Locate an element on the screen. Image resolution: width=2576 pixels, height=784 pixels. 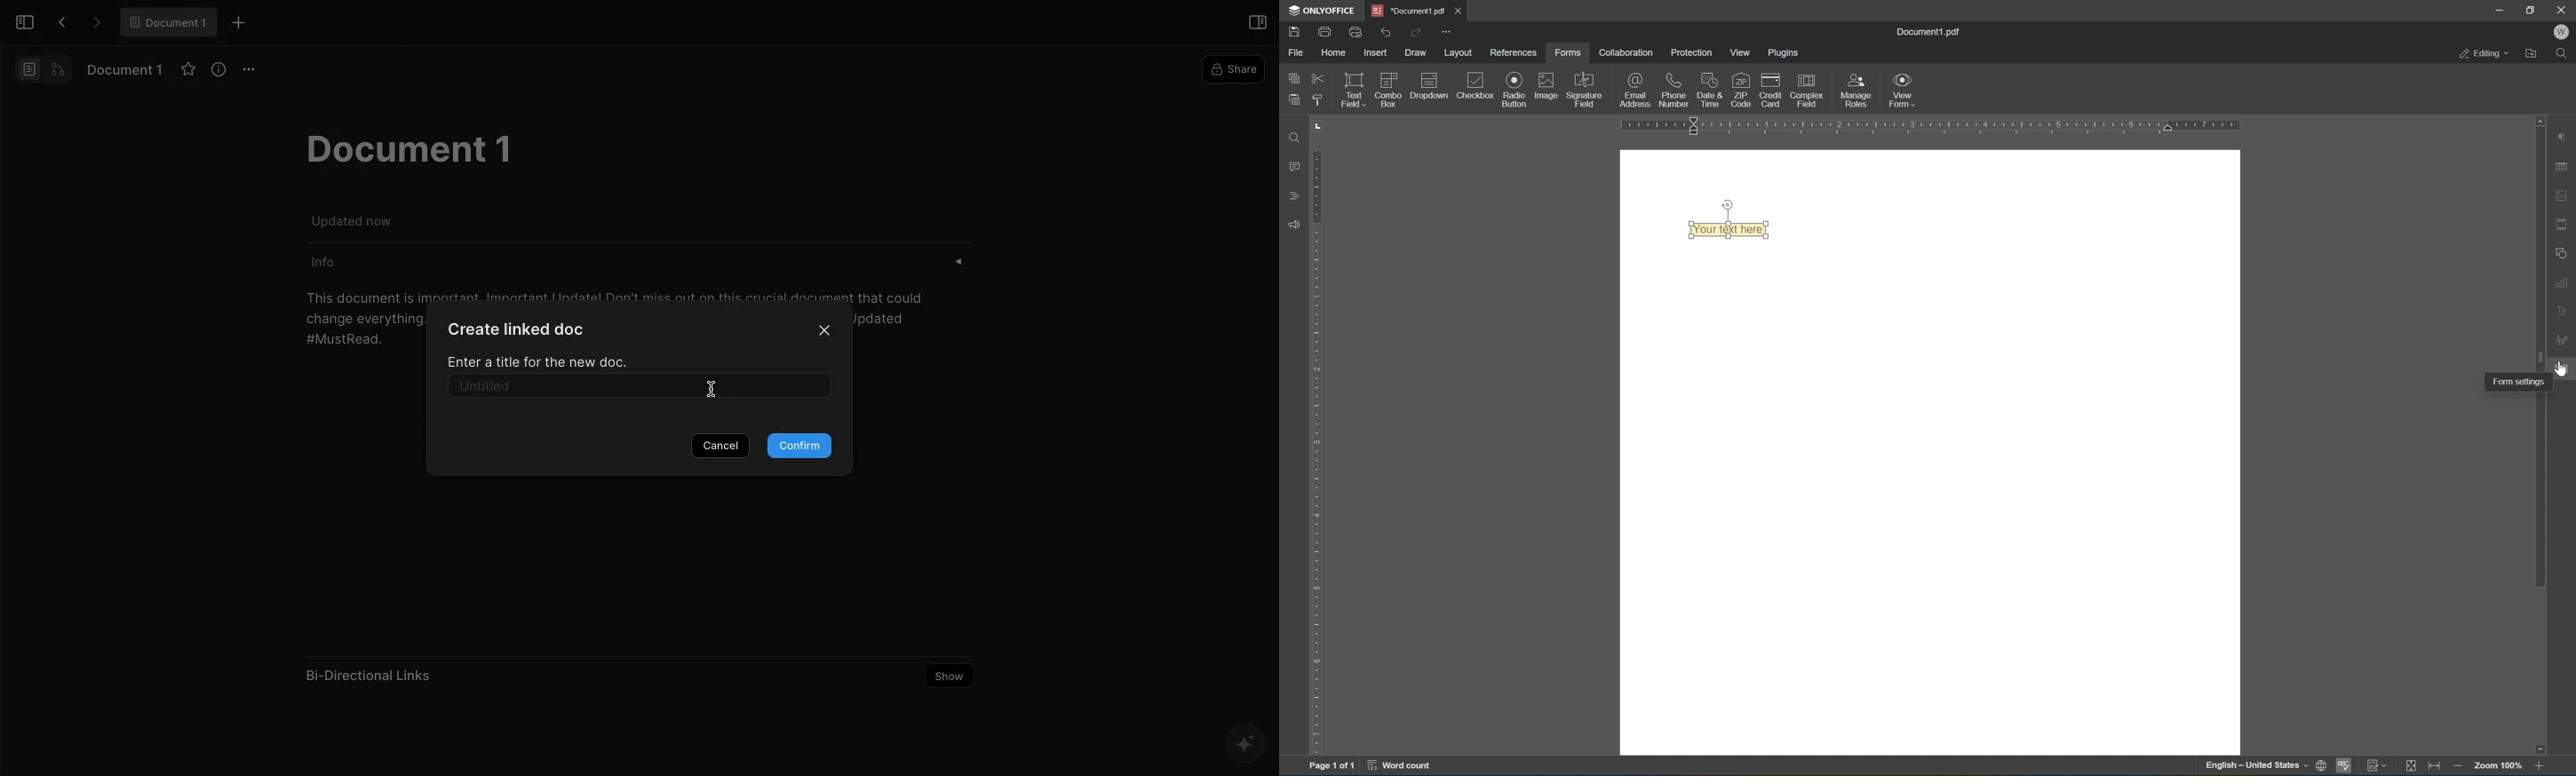
signature field is located at coordinates (1585, 90).